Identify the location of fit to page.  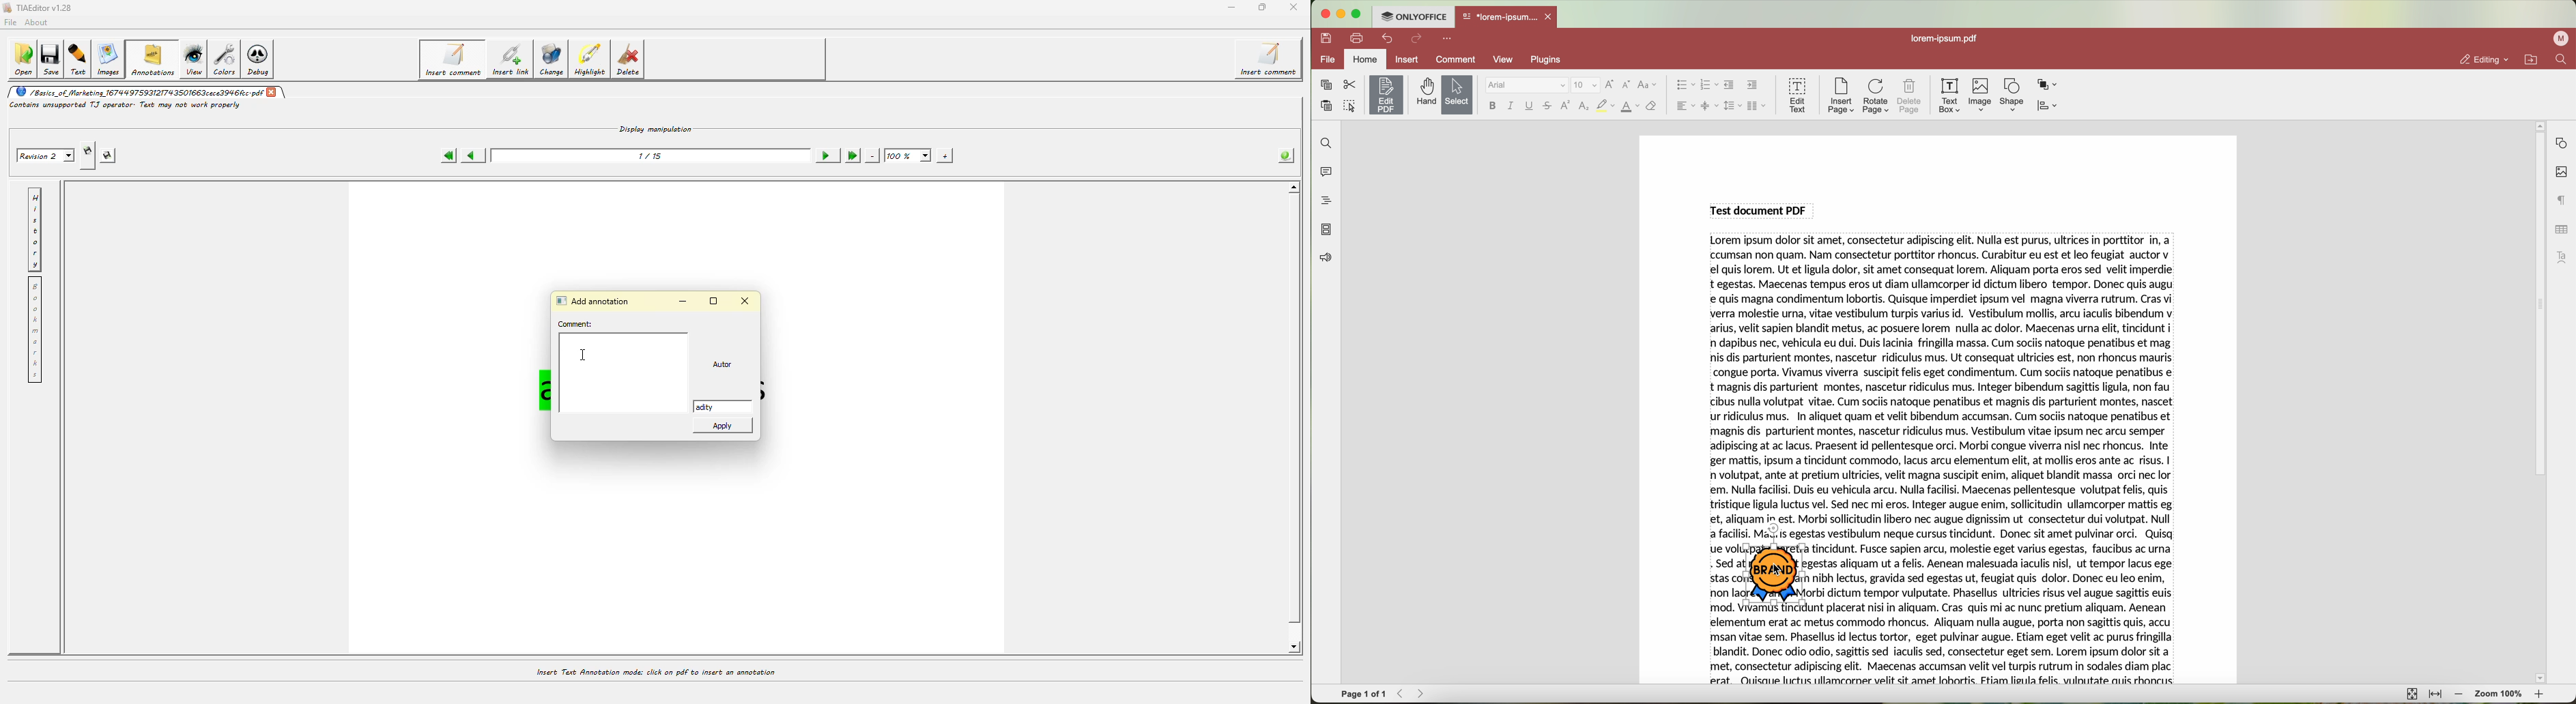
(2411, 693).